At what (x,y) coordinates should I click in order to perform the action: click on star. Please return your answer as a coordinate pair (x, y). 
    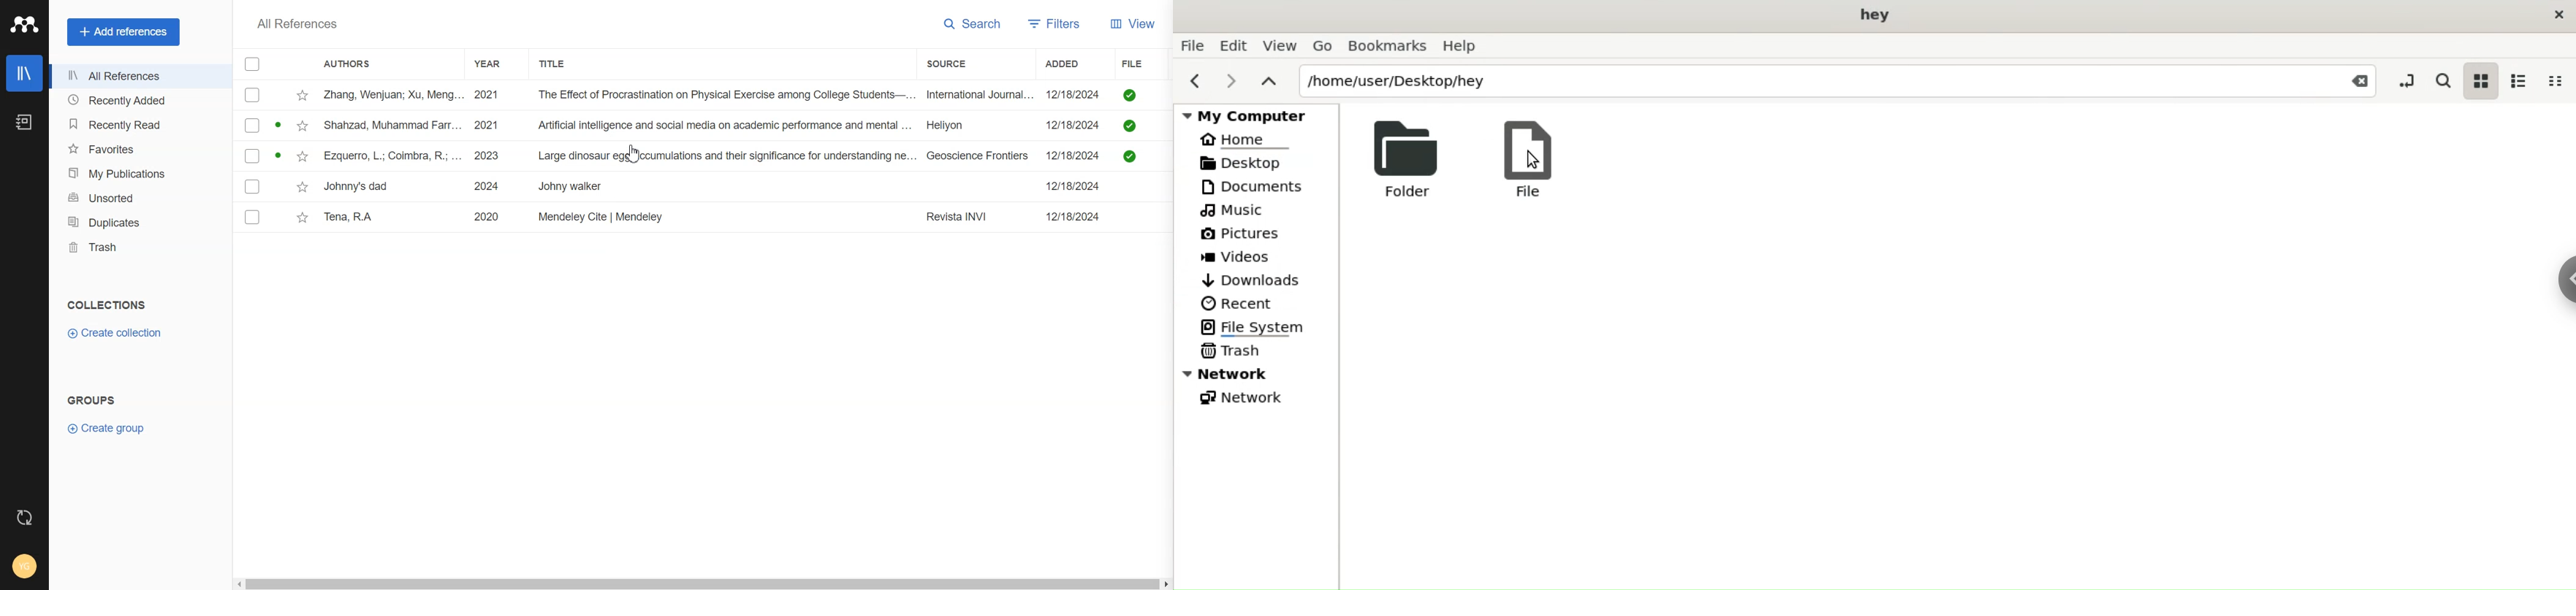
    Looking at the image, I should click on (303, 126).